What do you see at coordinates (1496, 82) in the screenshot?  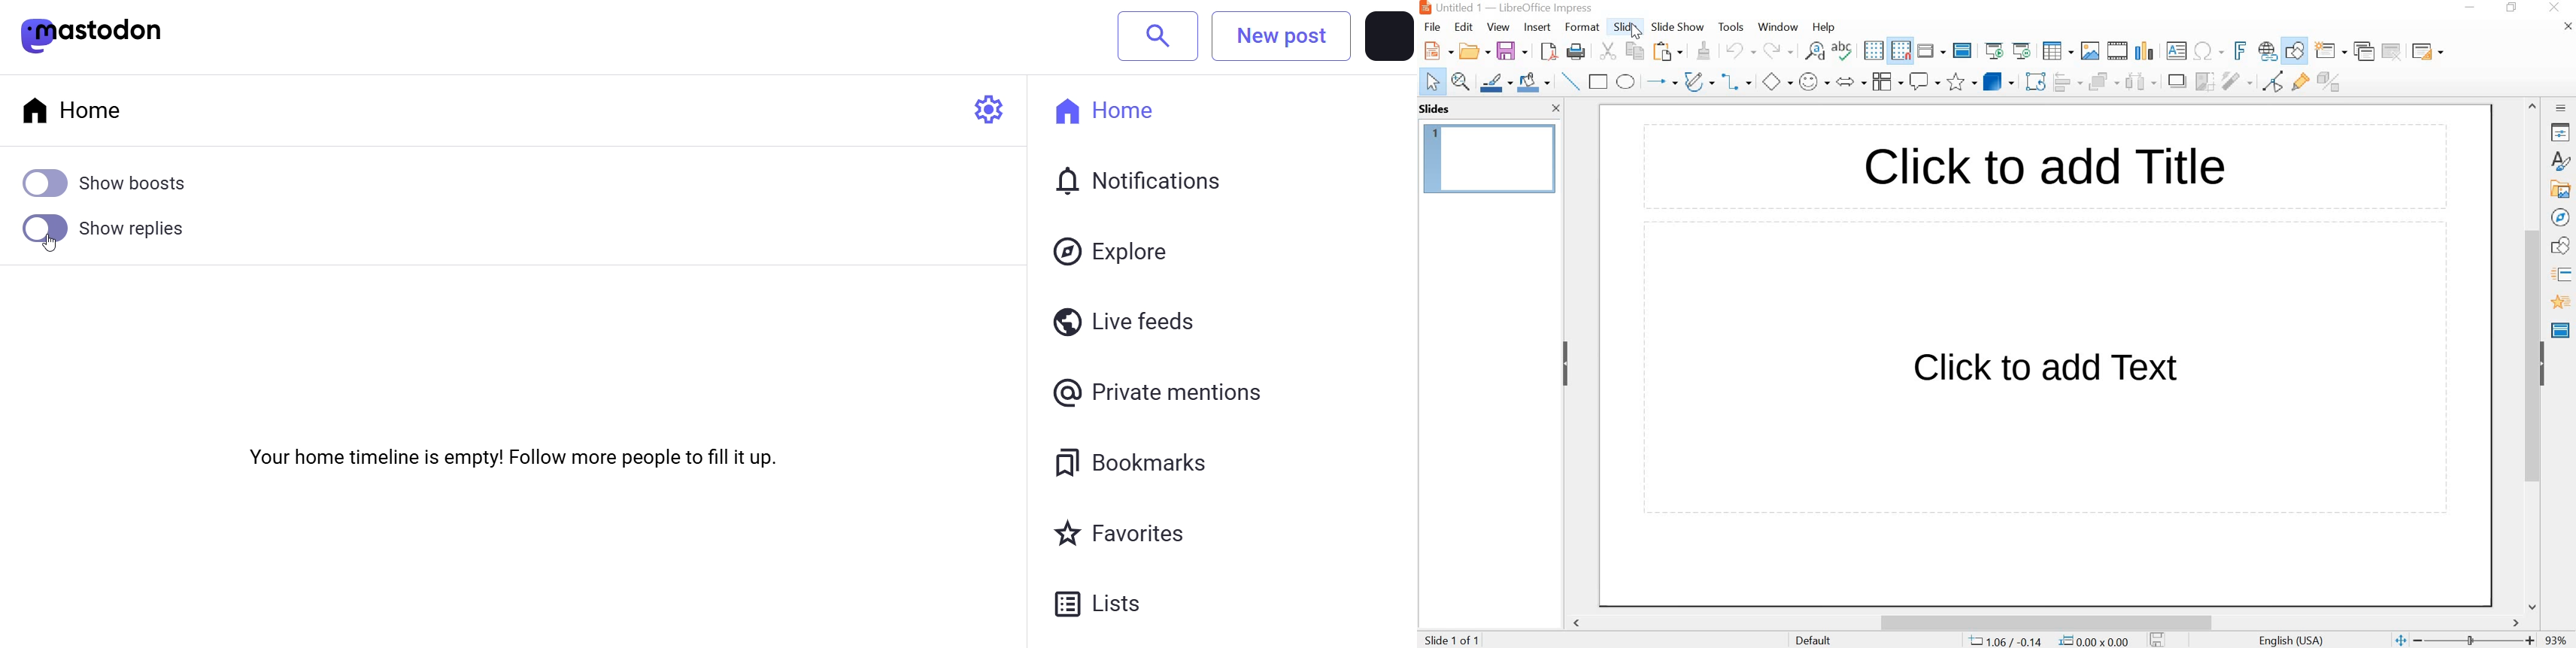 I see `Line color` at bounding box center [1496, 82].